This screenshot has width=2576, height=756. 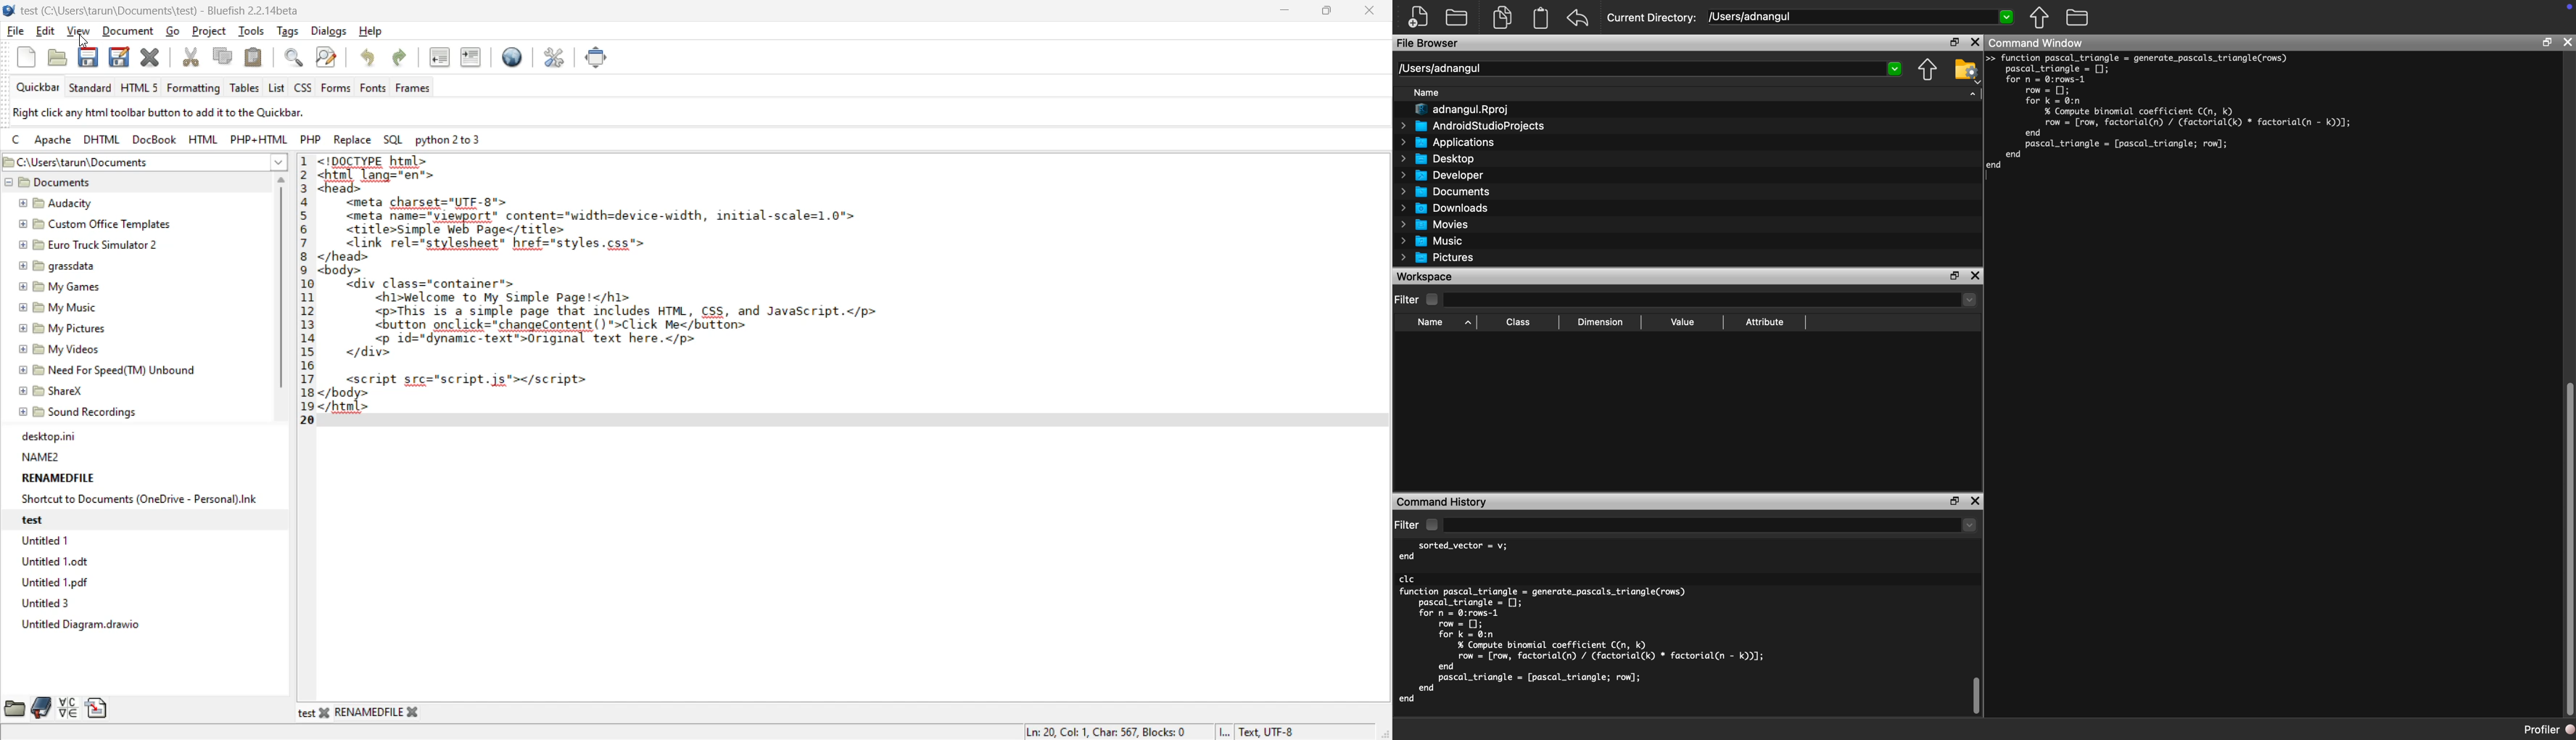 What do you see at coordinates (360, 714) in the screenshot?
I see `tabs` at bounding box center [360, 714].